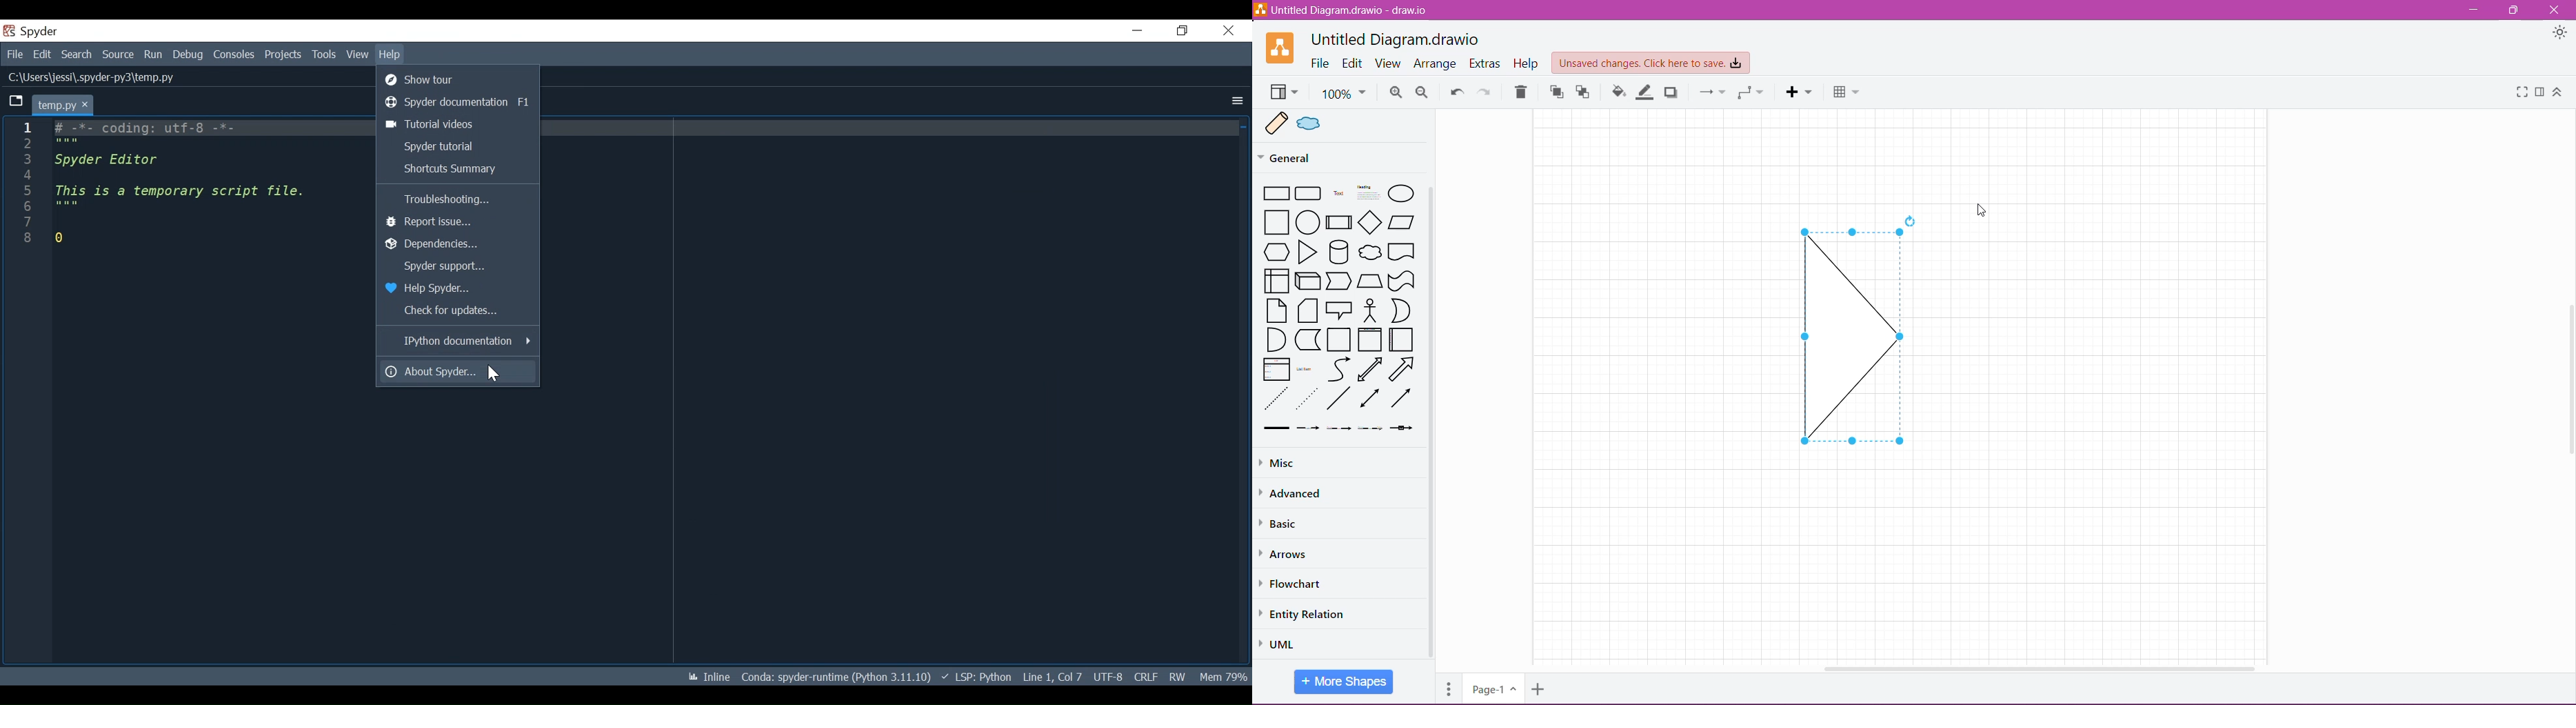 The width and height of the screenshot is (2576, 728). I want to click on Inline, so click(704, 678).